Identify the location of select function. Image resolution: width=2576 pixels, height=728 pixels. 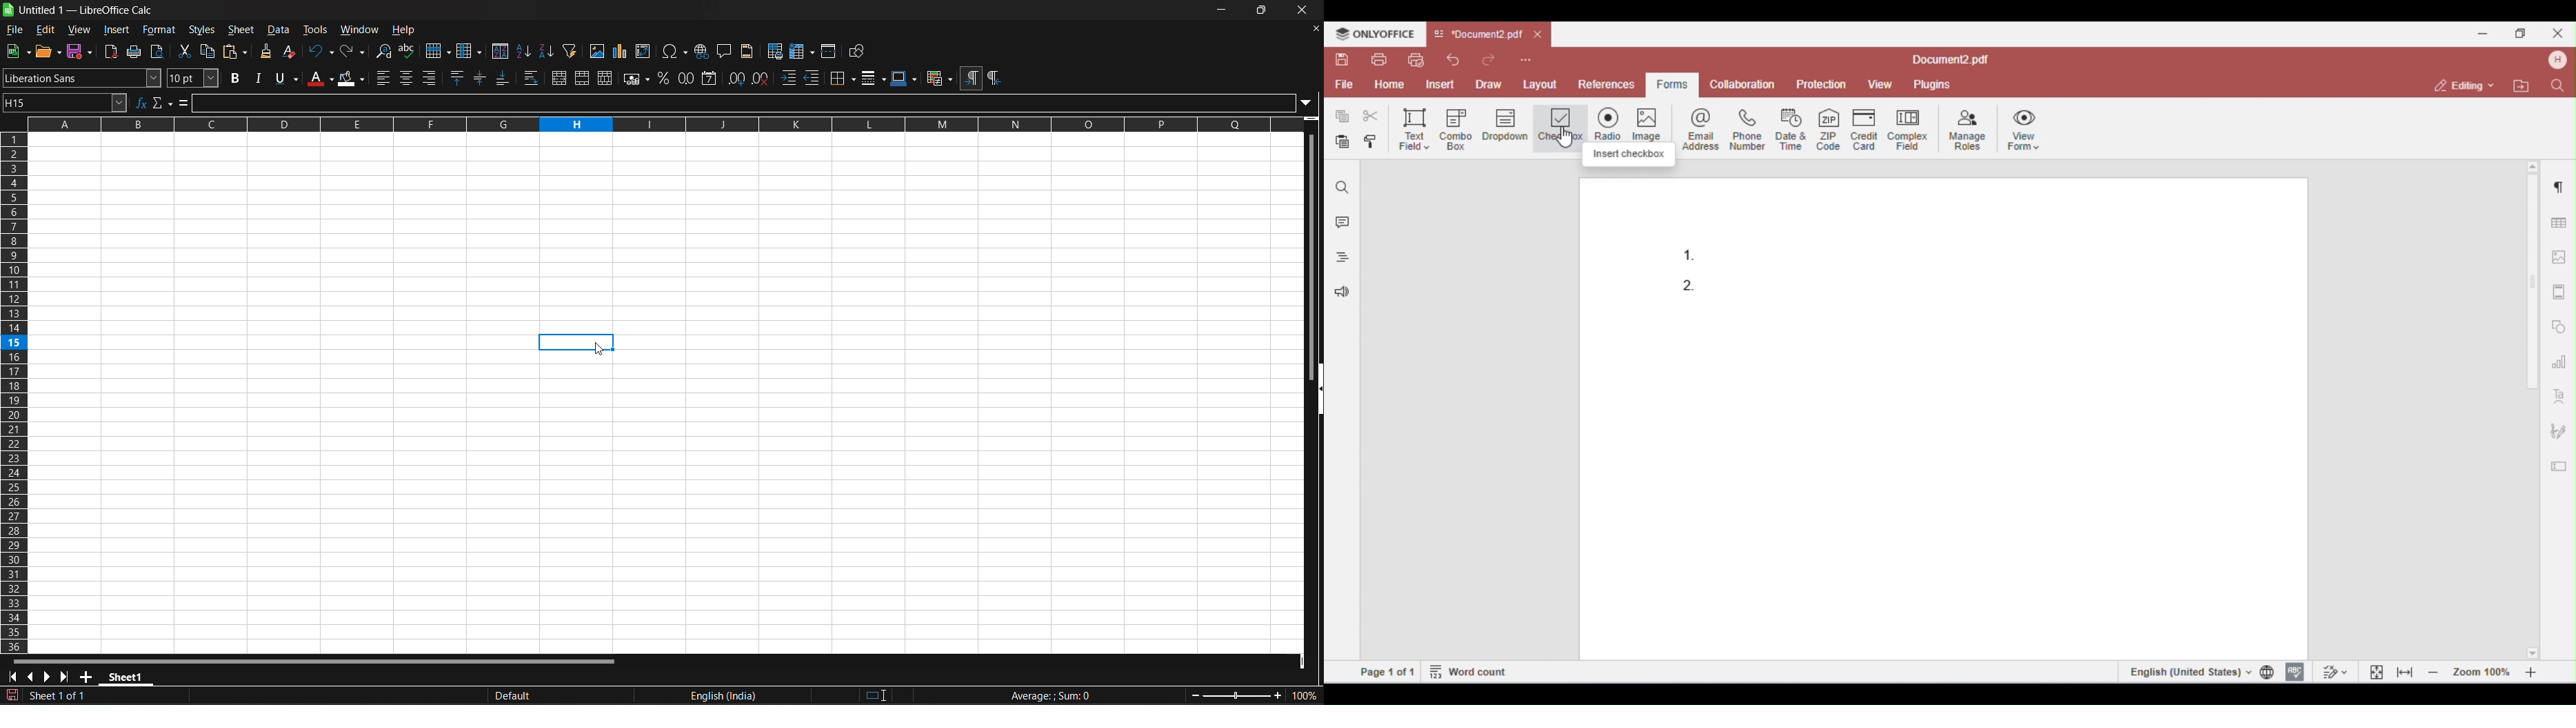
(162, 102).